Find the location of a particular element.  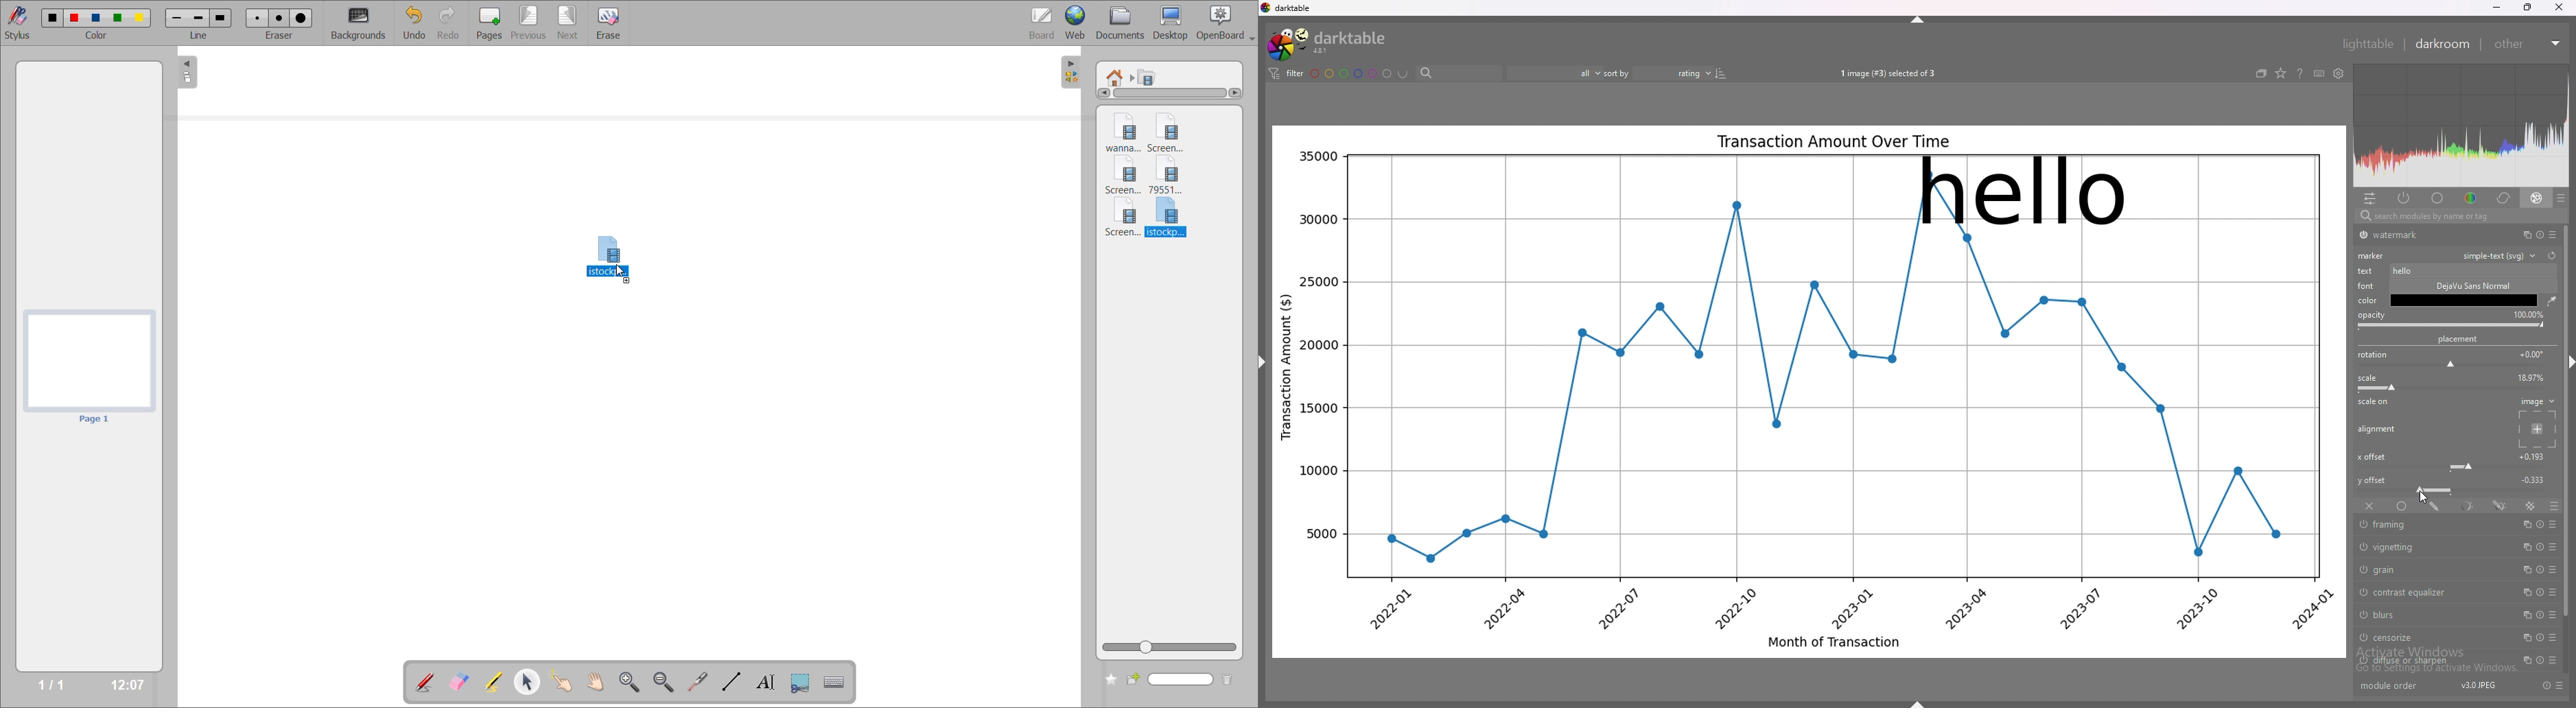

blending options is located at coordinates (2553, 506).